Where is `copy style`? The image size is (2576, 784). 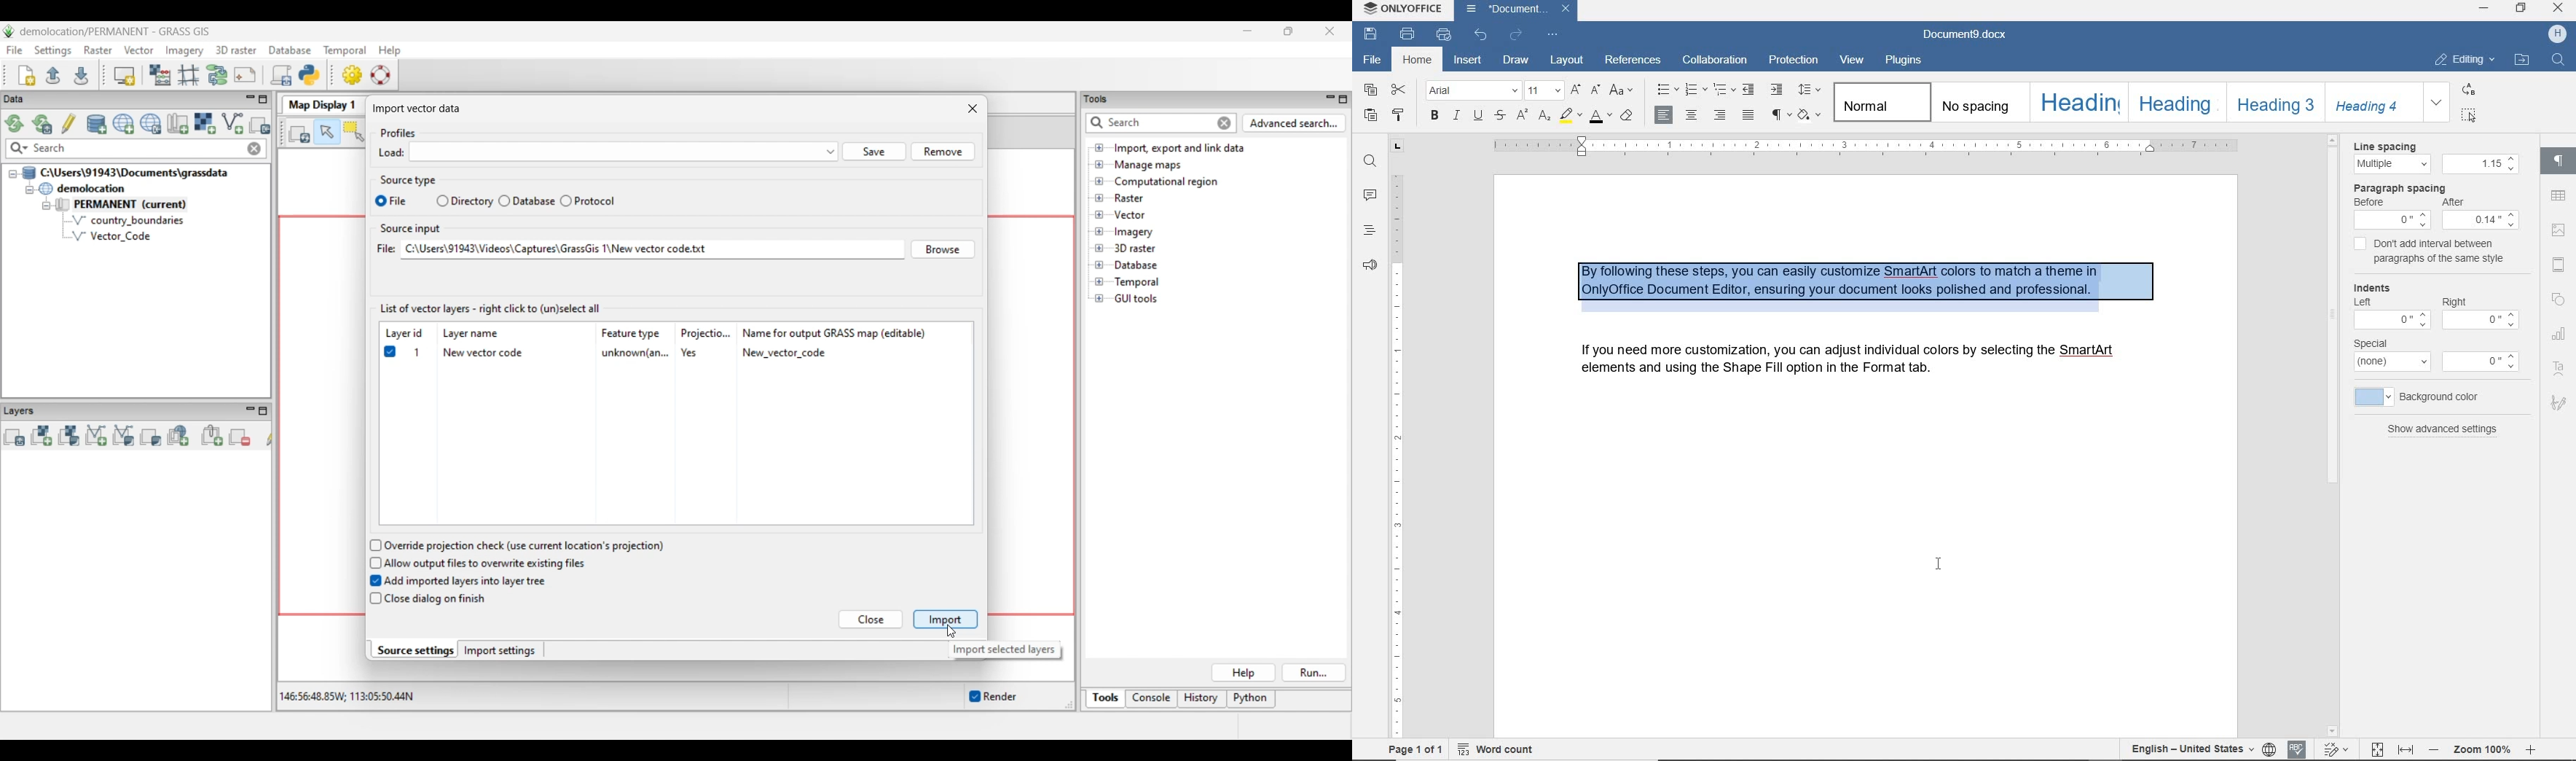
copy style is located at coordinates (1397, 115).